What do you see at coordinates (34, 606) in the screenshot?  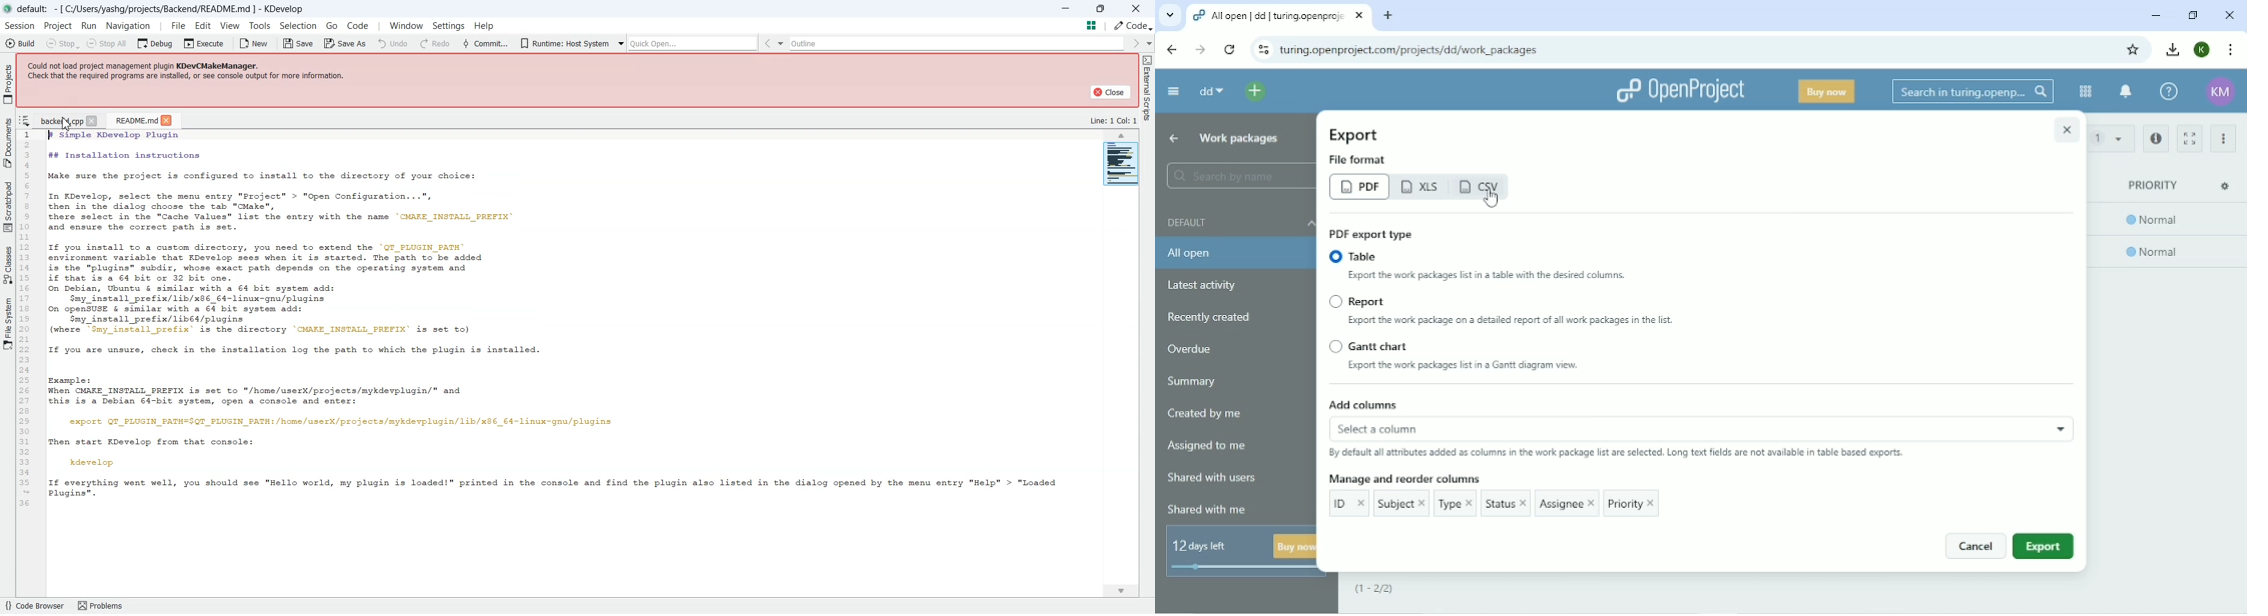 I see `Code Browser` at bounding box center [34, 606].